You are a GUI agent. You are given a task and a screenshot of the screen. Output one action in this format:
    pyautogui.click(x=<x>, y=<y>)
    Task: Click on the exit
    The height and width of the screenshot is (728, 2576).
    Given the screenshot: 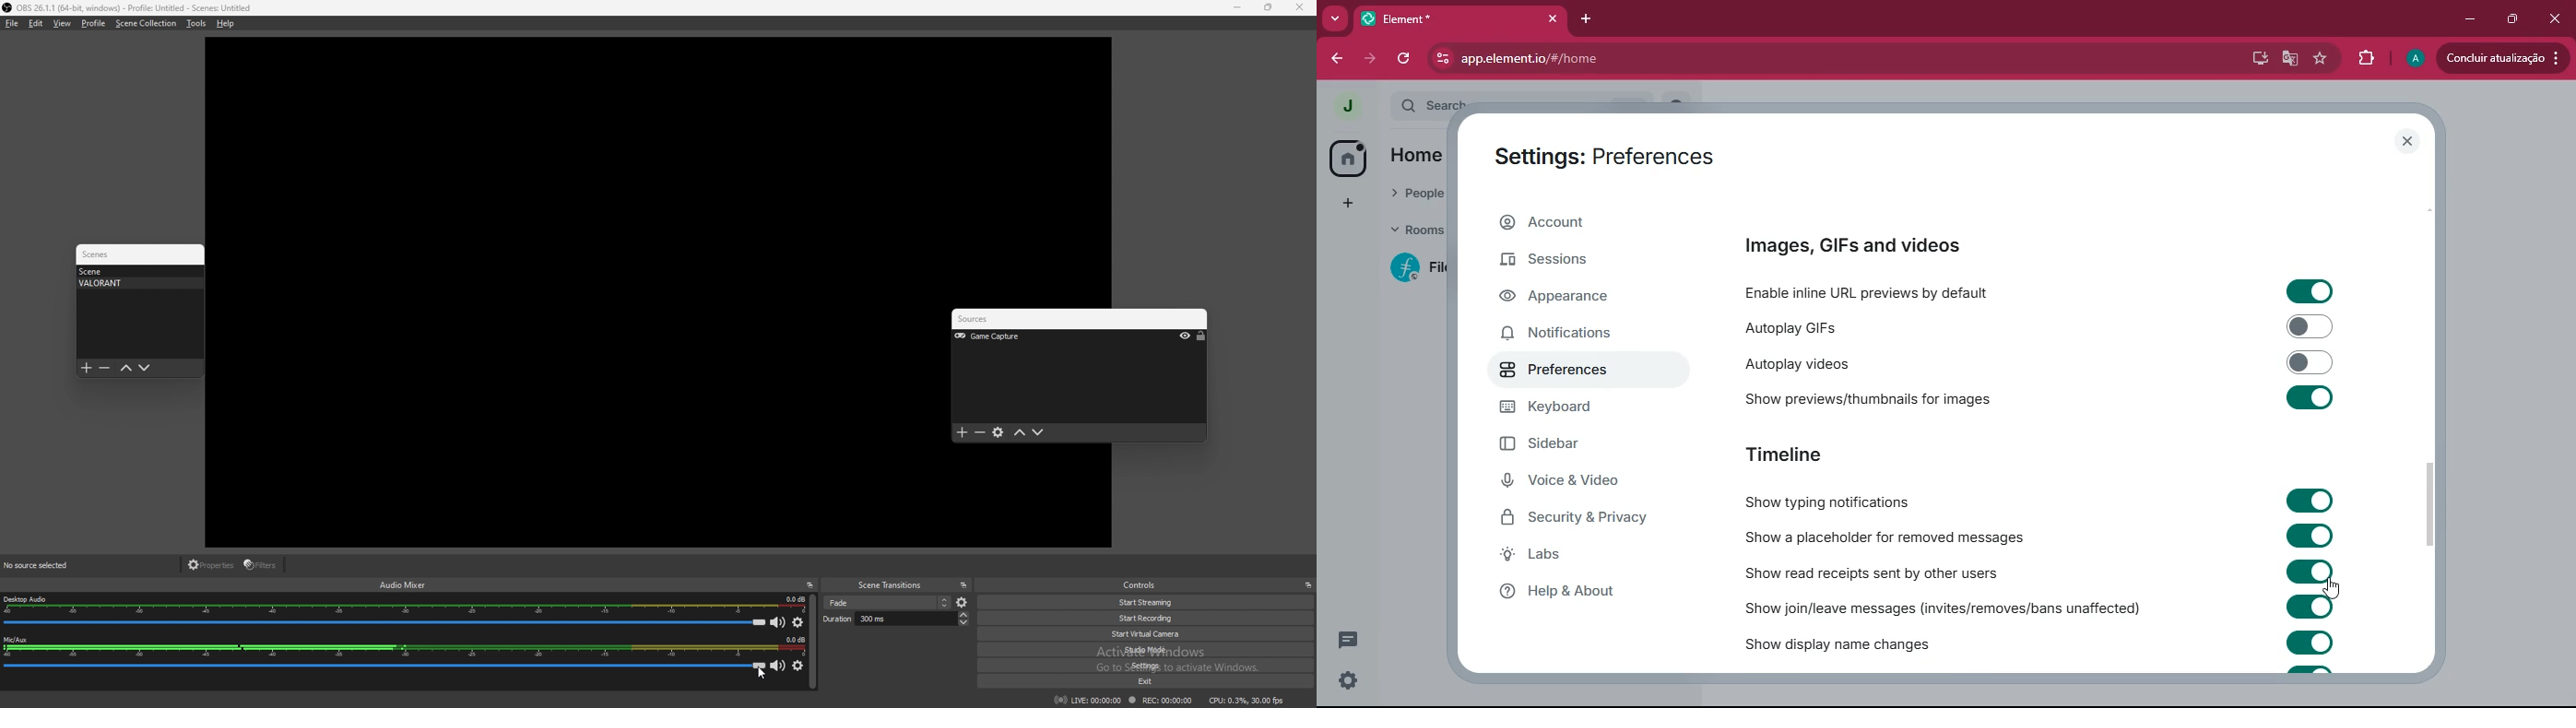 What is the action you would take?
    pyautogui.click(x=1157, y=682)
    